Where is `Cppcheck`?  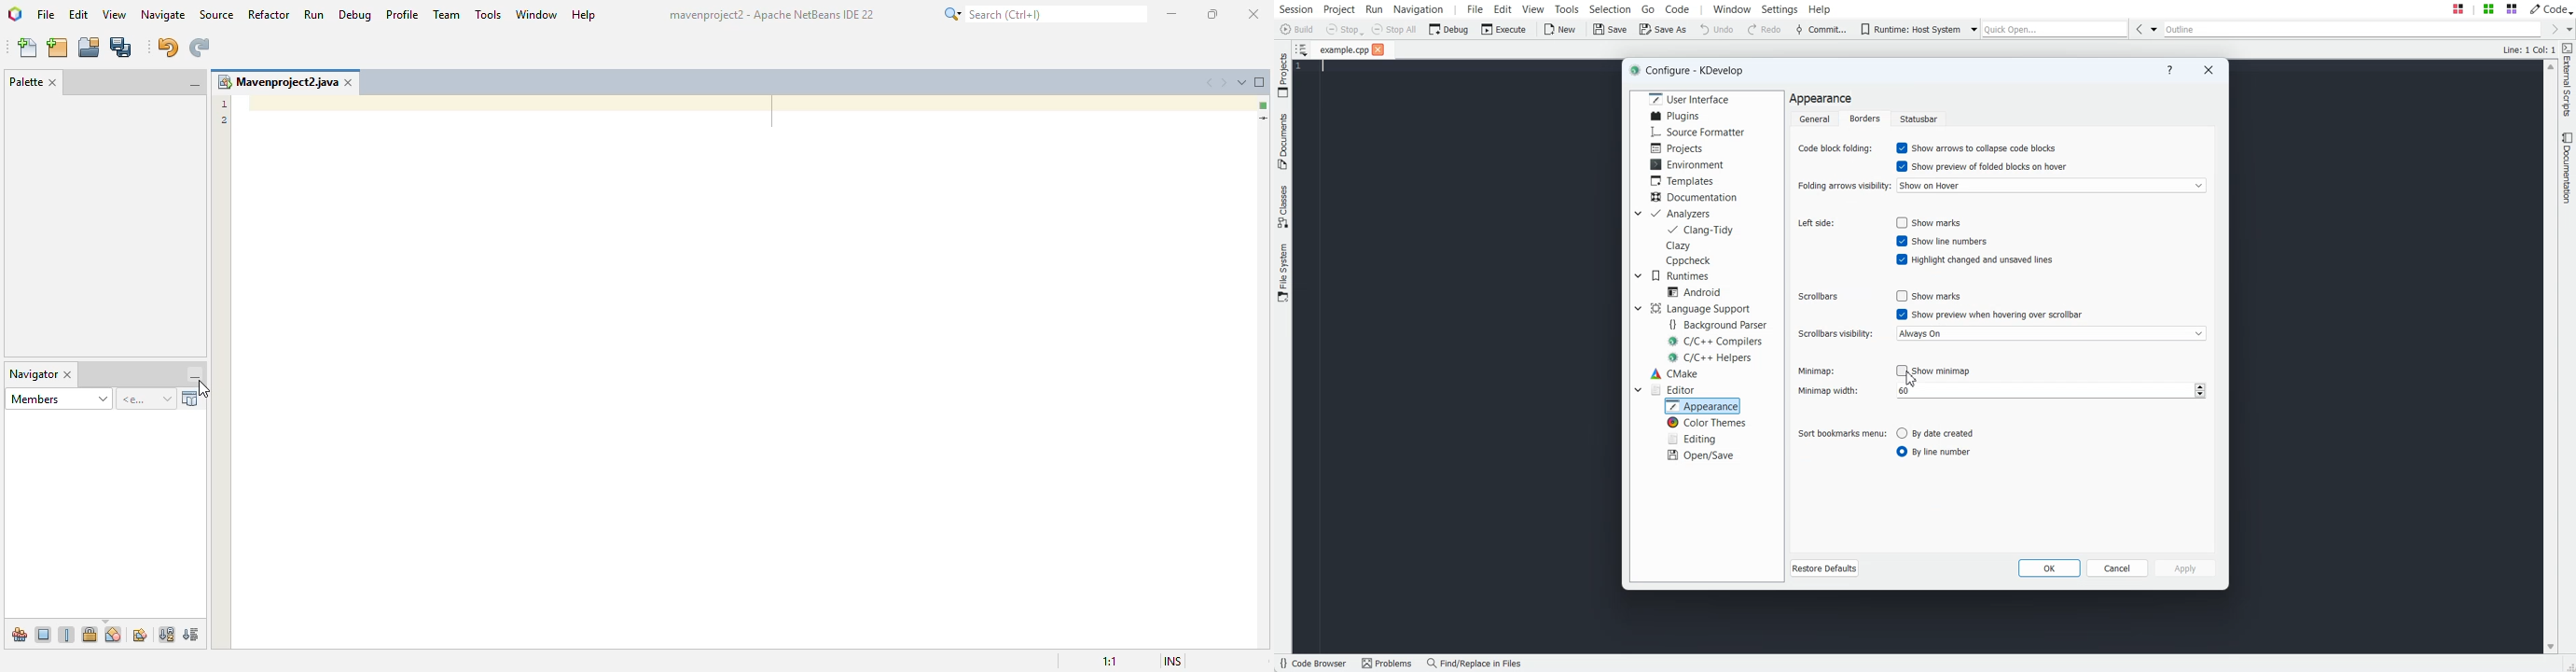 Cppcheck is located at coordinates (1688, 261).